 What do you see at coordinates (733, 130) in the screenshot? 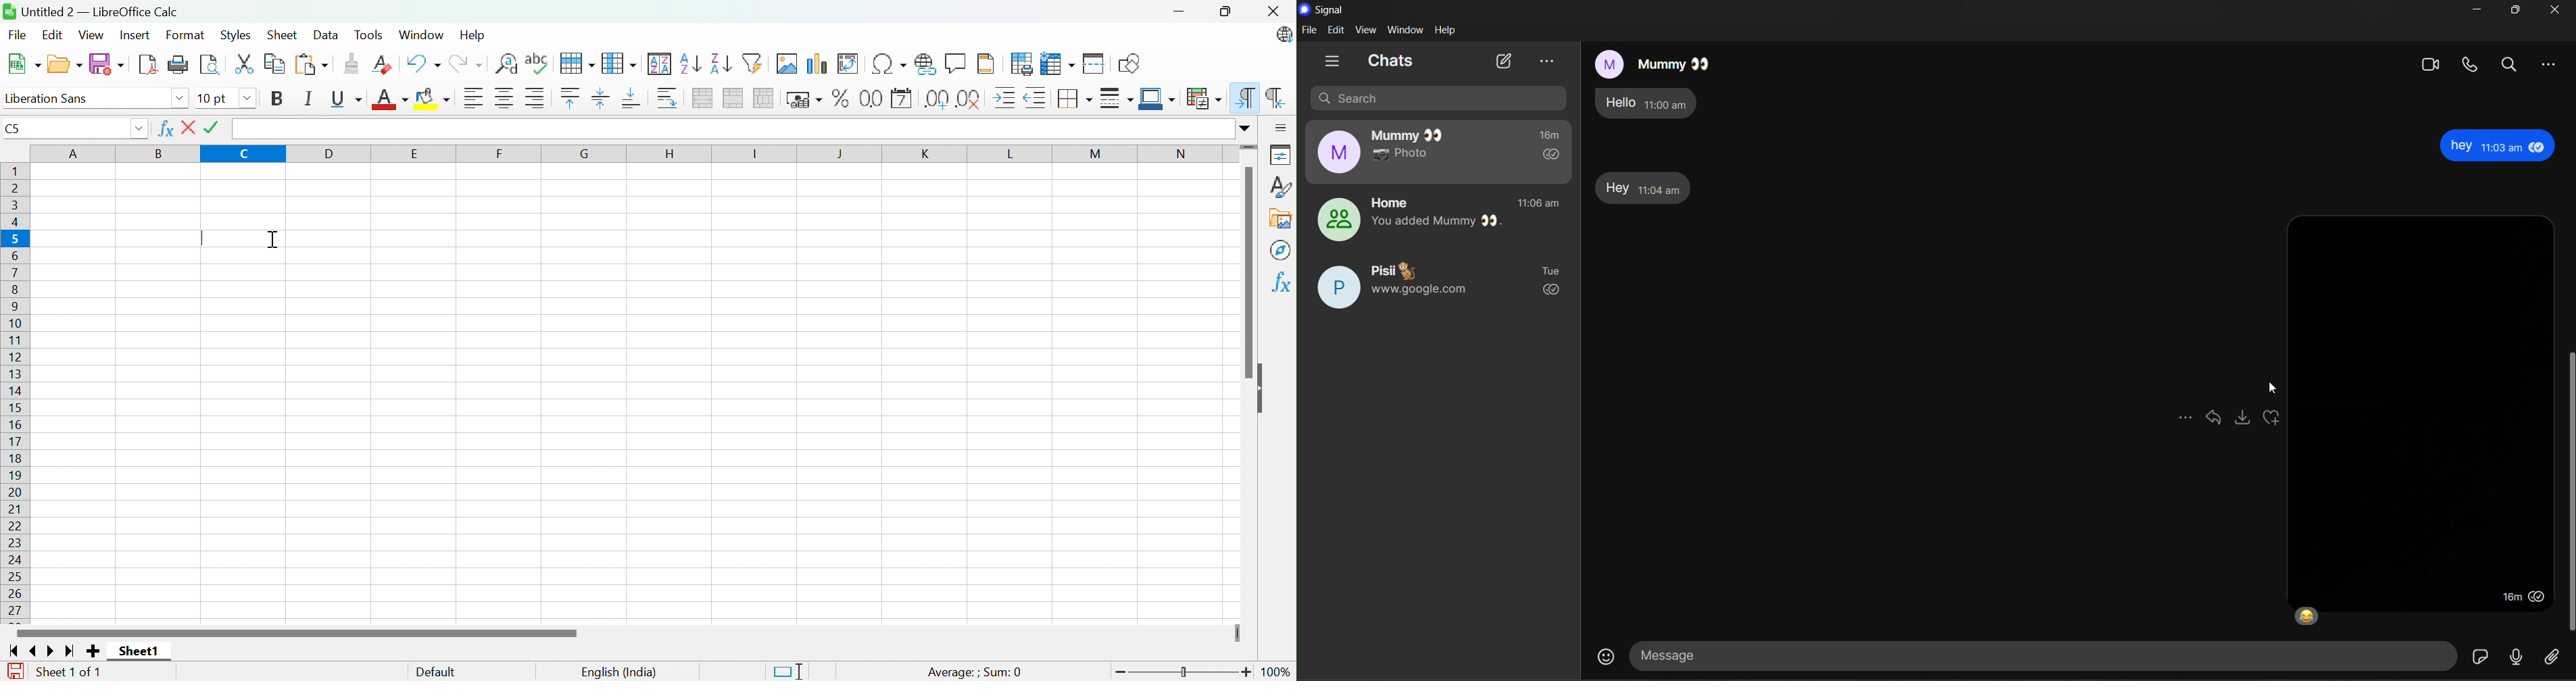
I see `Input line` at bounding box center [733, 130].